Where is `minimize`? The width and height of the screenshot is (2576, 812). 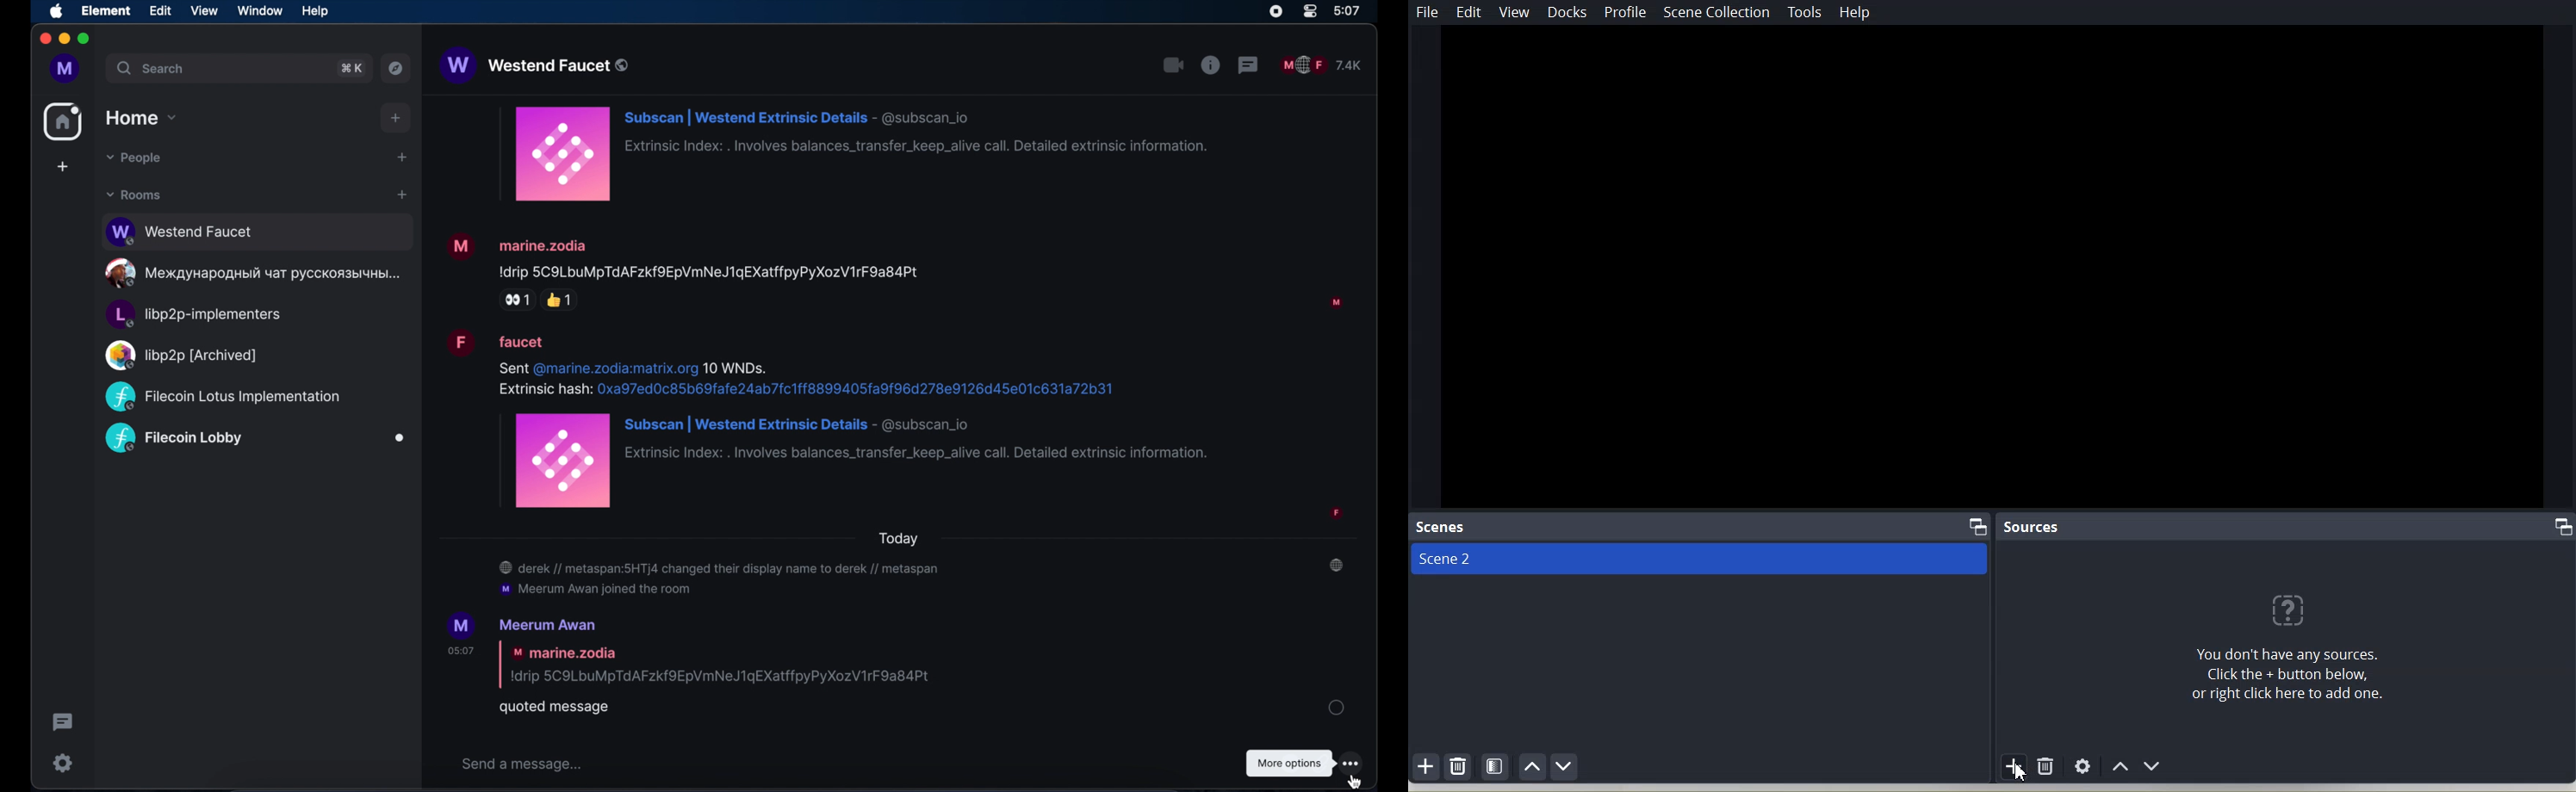
minimize is located at coordinates (64, 39).